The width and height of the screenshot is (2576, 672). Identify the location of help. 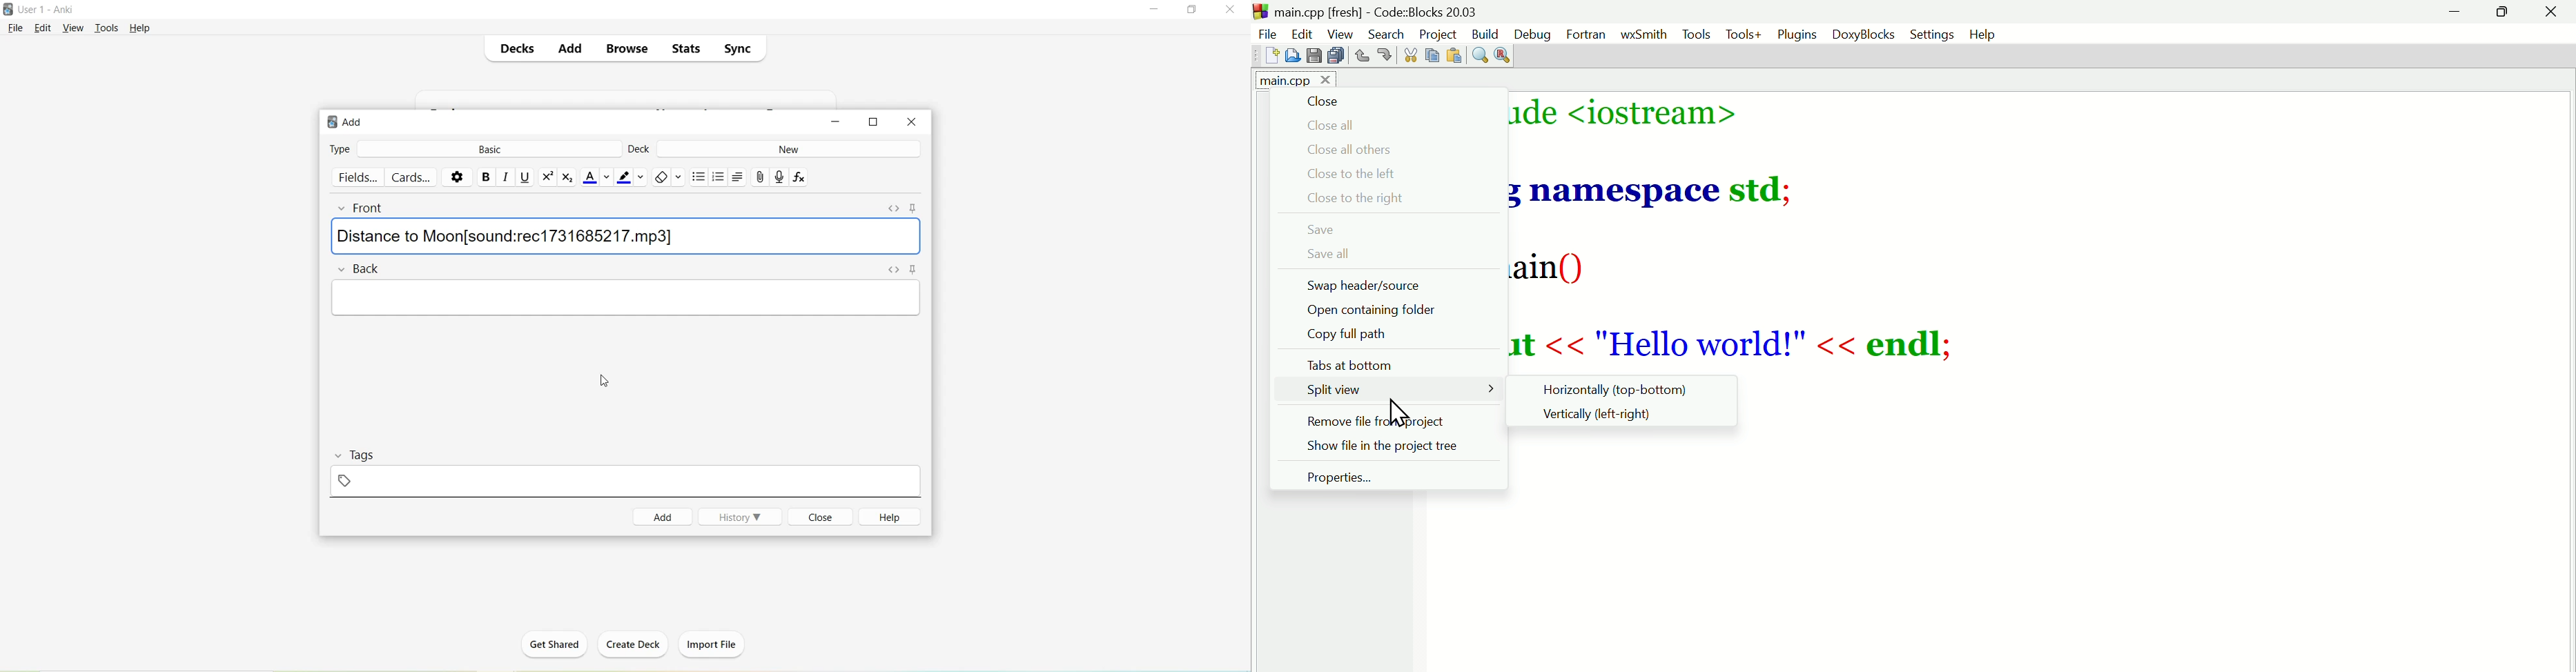
(1984, 35).